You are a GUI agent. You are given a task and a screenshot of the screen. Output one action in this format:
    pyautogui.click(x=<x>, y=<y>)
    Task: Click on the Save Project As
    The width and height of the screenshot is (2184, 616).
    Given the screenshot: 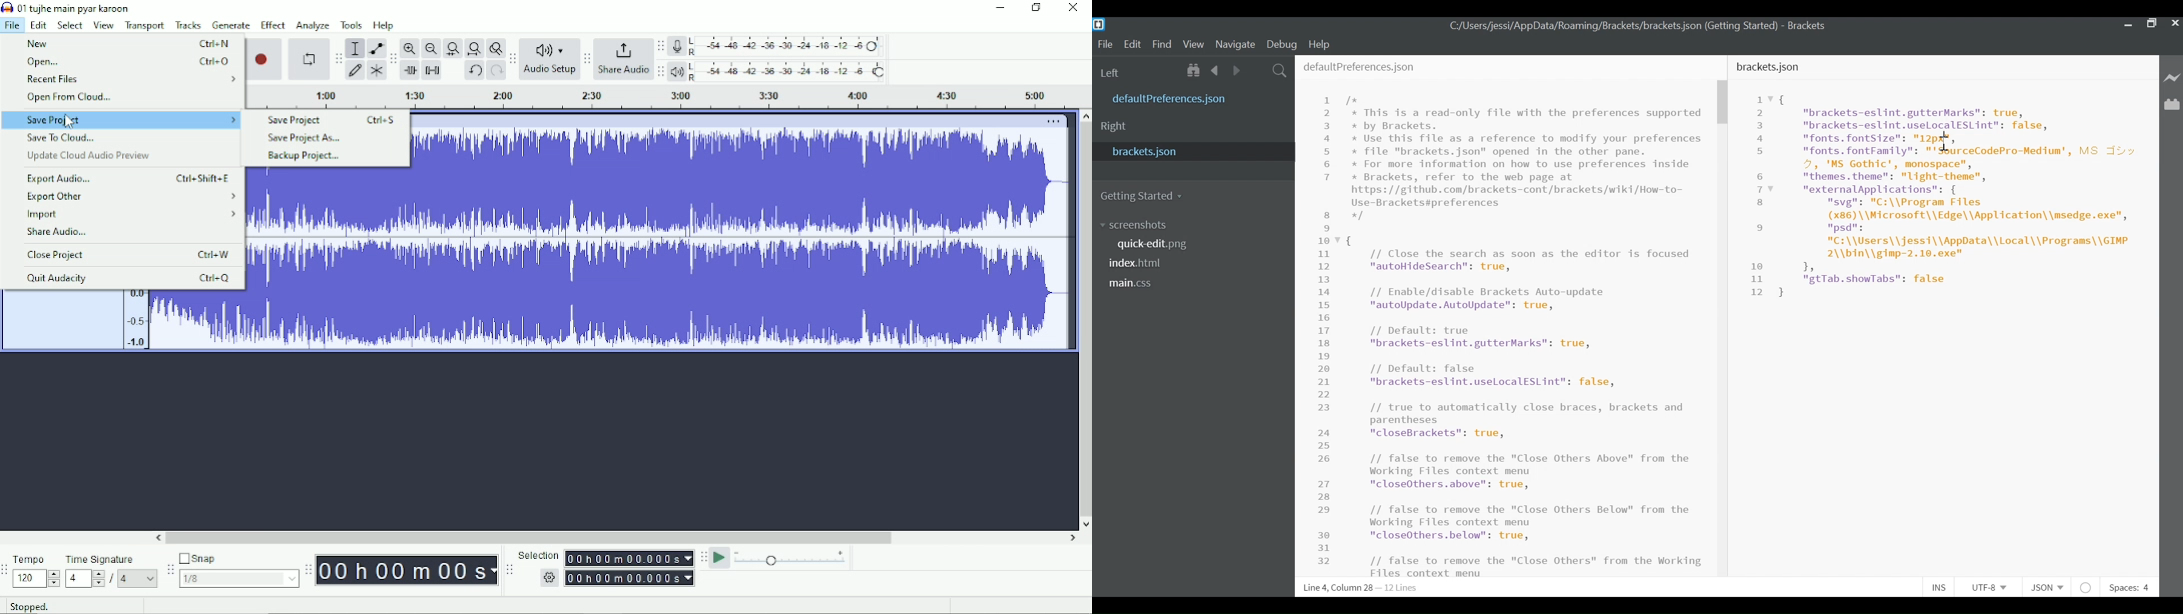 What is the action you would take?
    pyautogui.click(x=305, y=137)
    